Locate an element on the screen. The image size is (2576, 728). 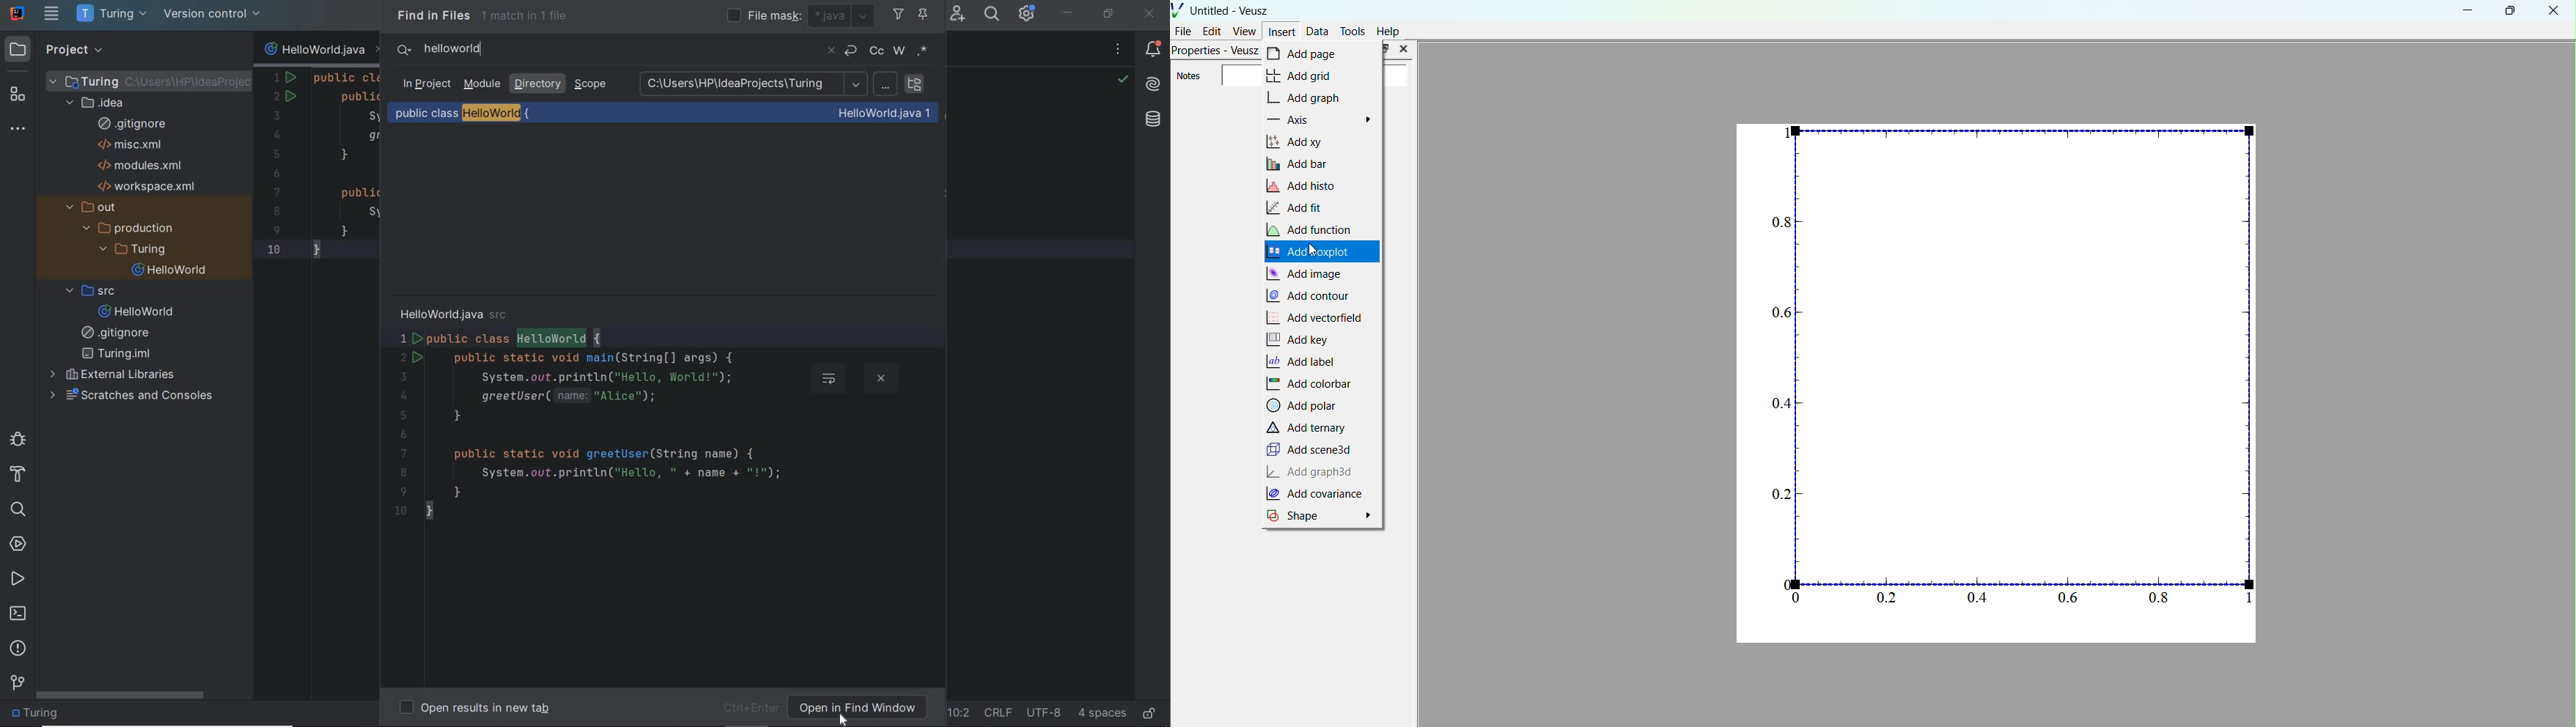
java is located at coordinates (845, 17).